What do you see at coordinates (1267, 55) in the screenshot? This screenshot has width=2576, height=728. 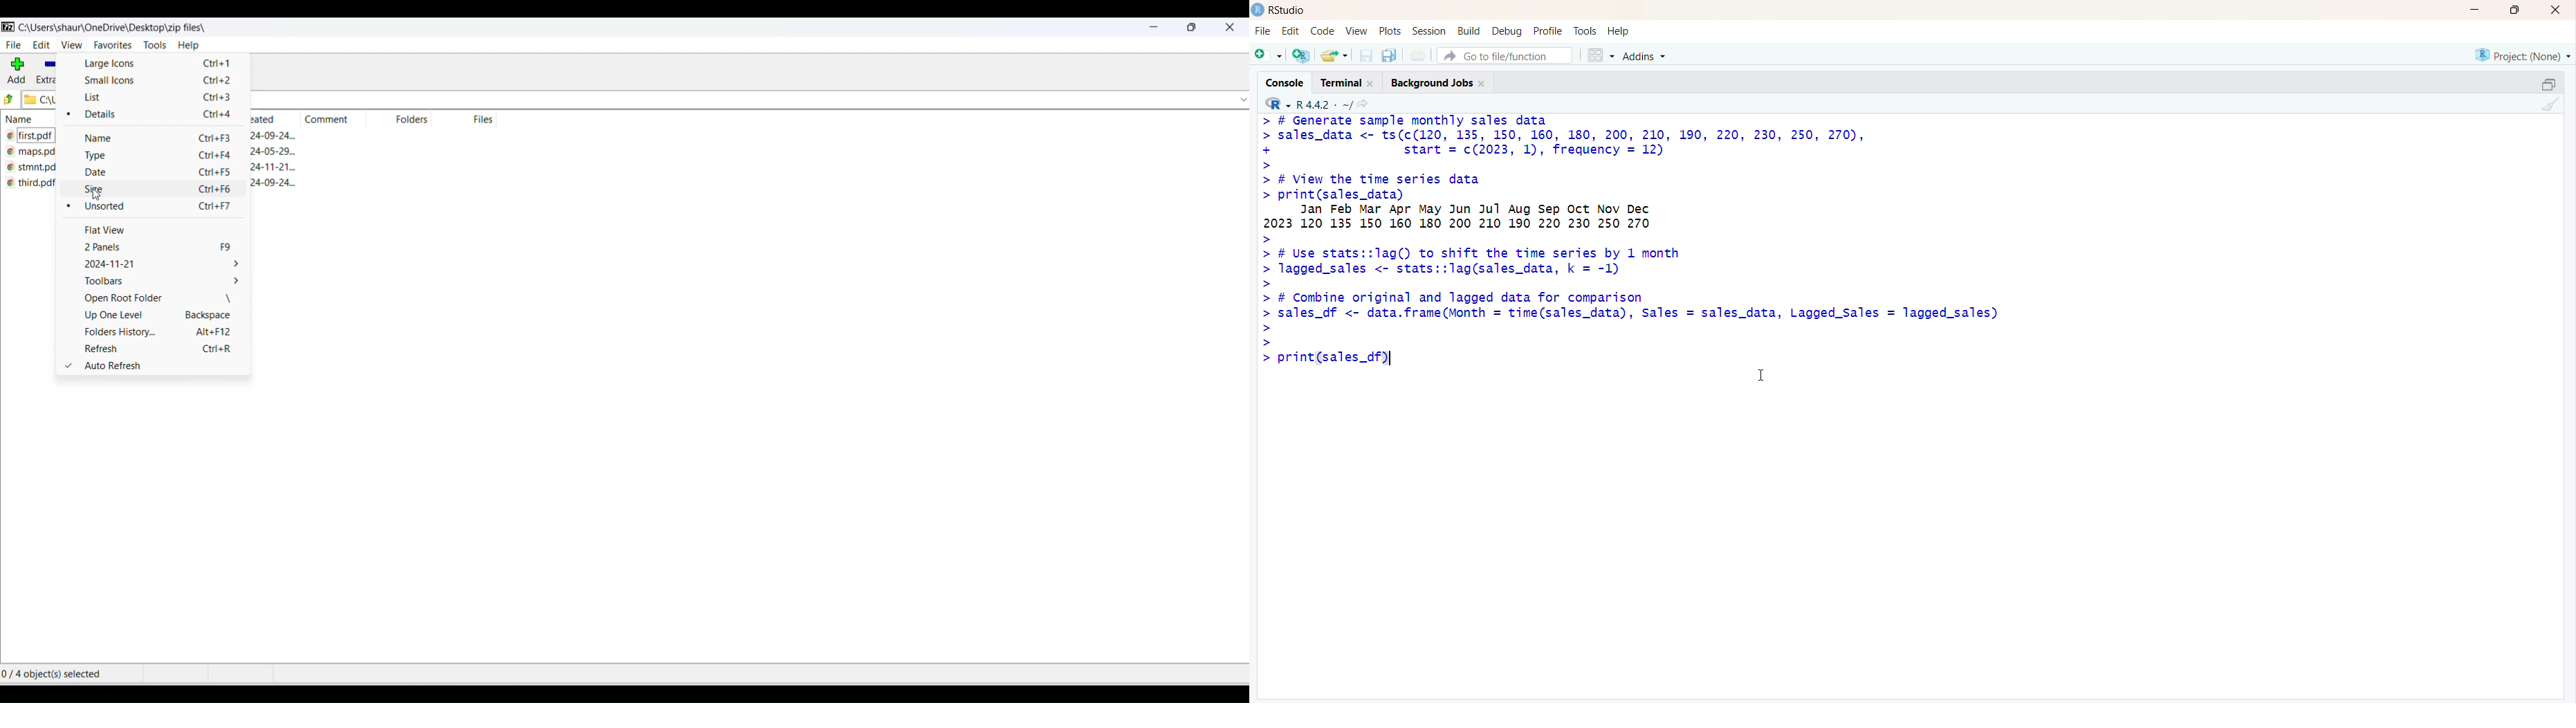 I see `new script` at bounding box center [1267, 55].